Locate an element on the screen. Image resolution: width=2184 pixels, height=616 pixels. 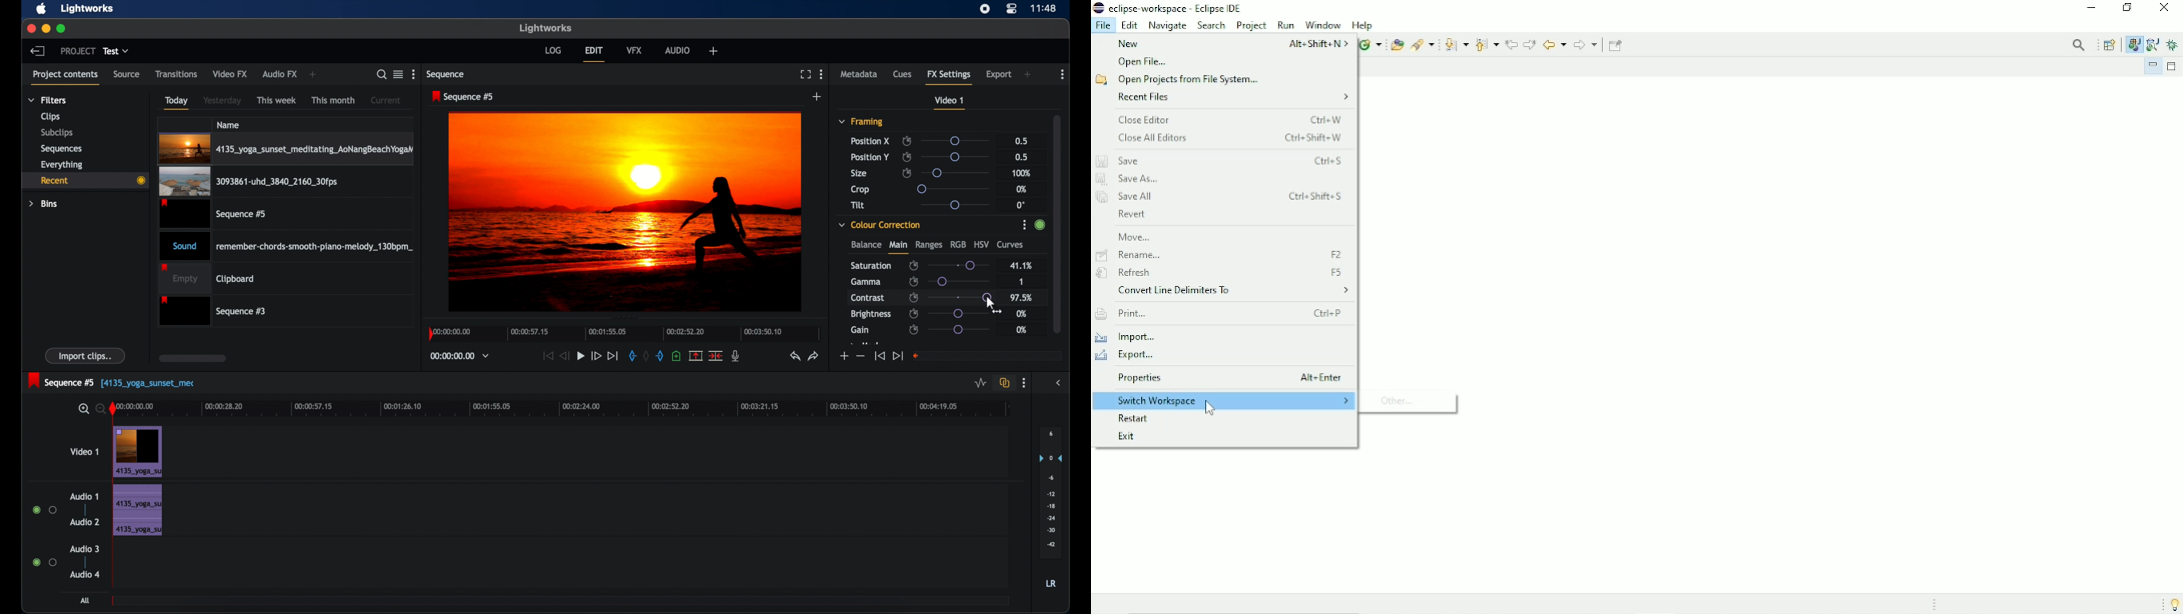
color correction is located at coordinates (881, 224).